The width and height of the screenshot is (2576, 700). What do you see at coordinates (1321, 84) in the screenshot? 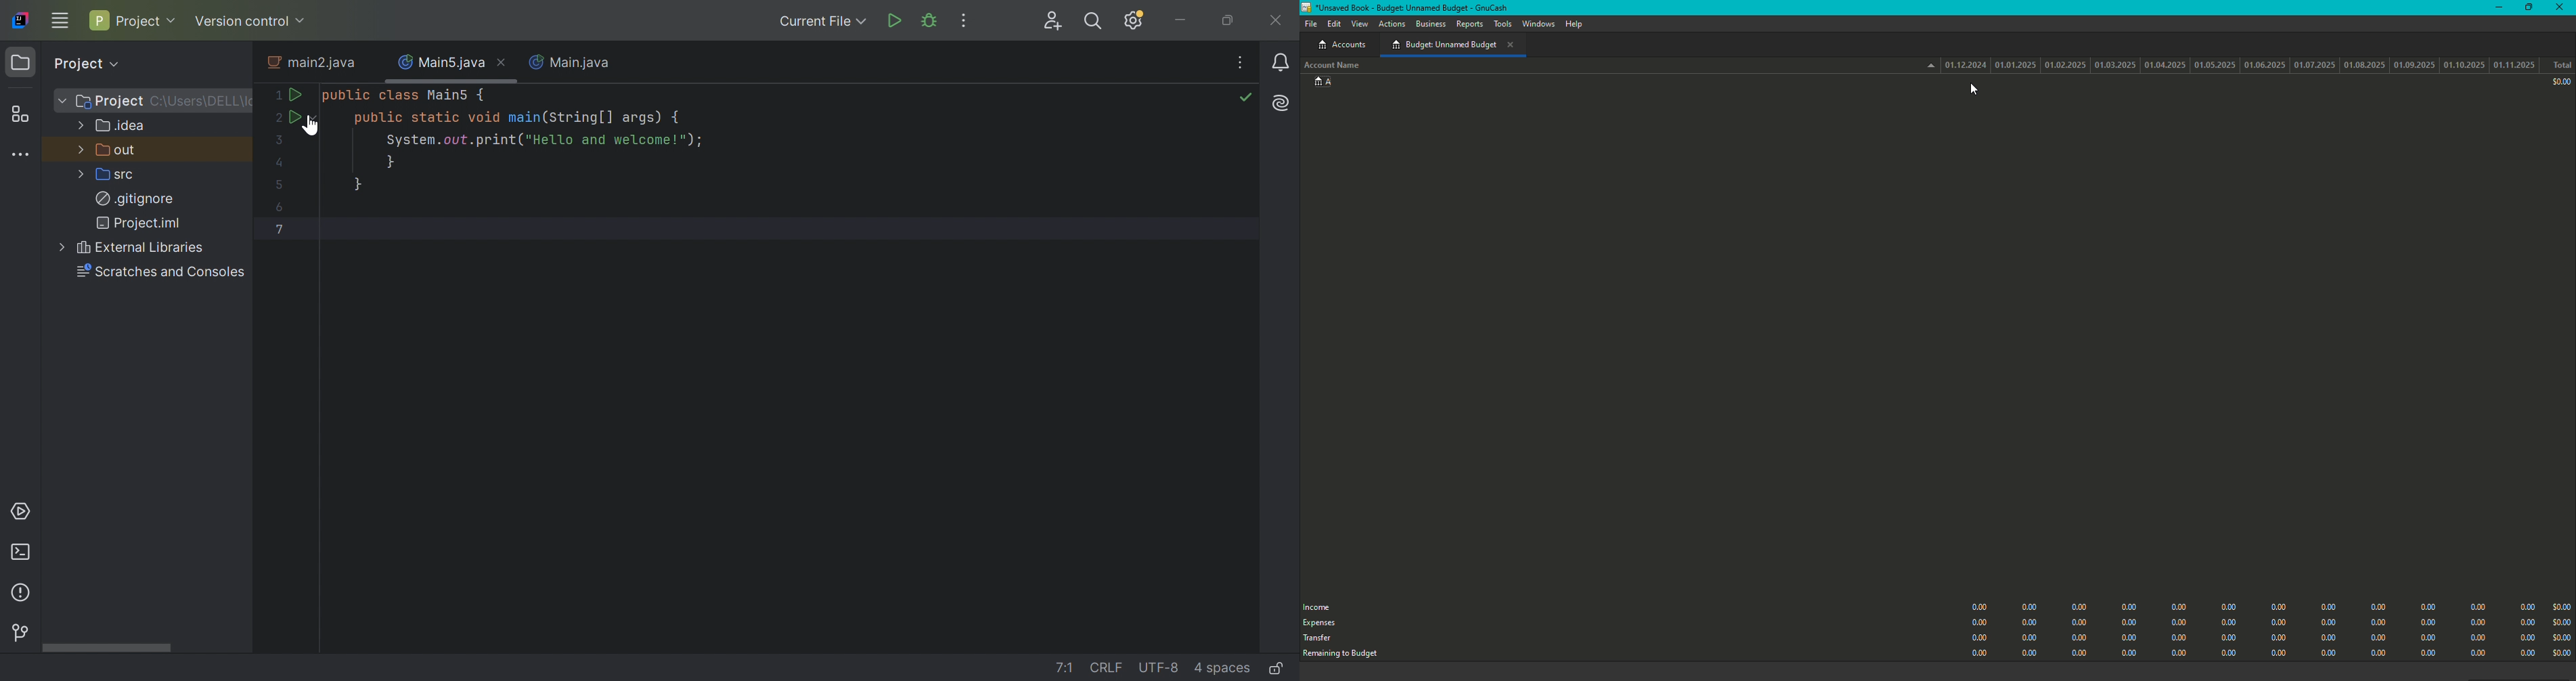
I see `Account A` at bounding box center [1321, 84].